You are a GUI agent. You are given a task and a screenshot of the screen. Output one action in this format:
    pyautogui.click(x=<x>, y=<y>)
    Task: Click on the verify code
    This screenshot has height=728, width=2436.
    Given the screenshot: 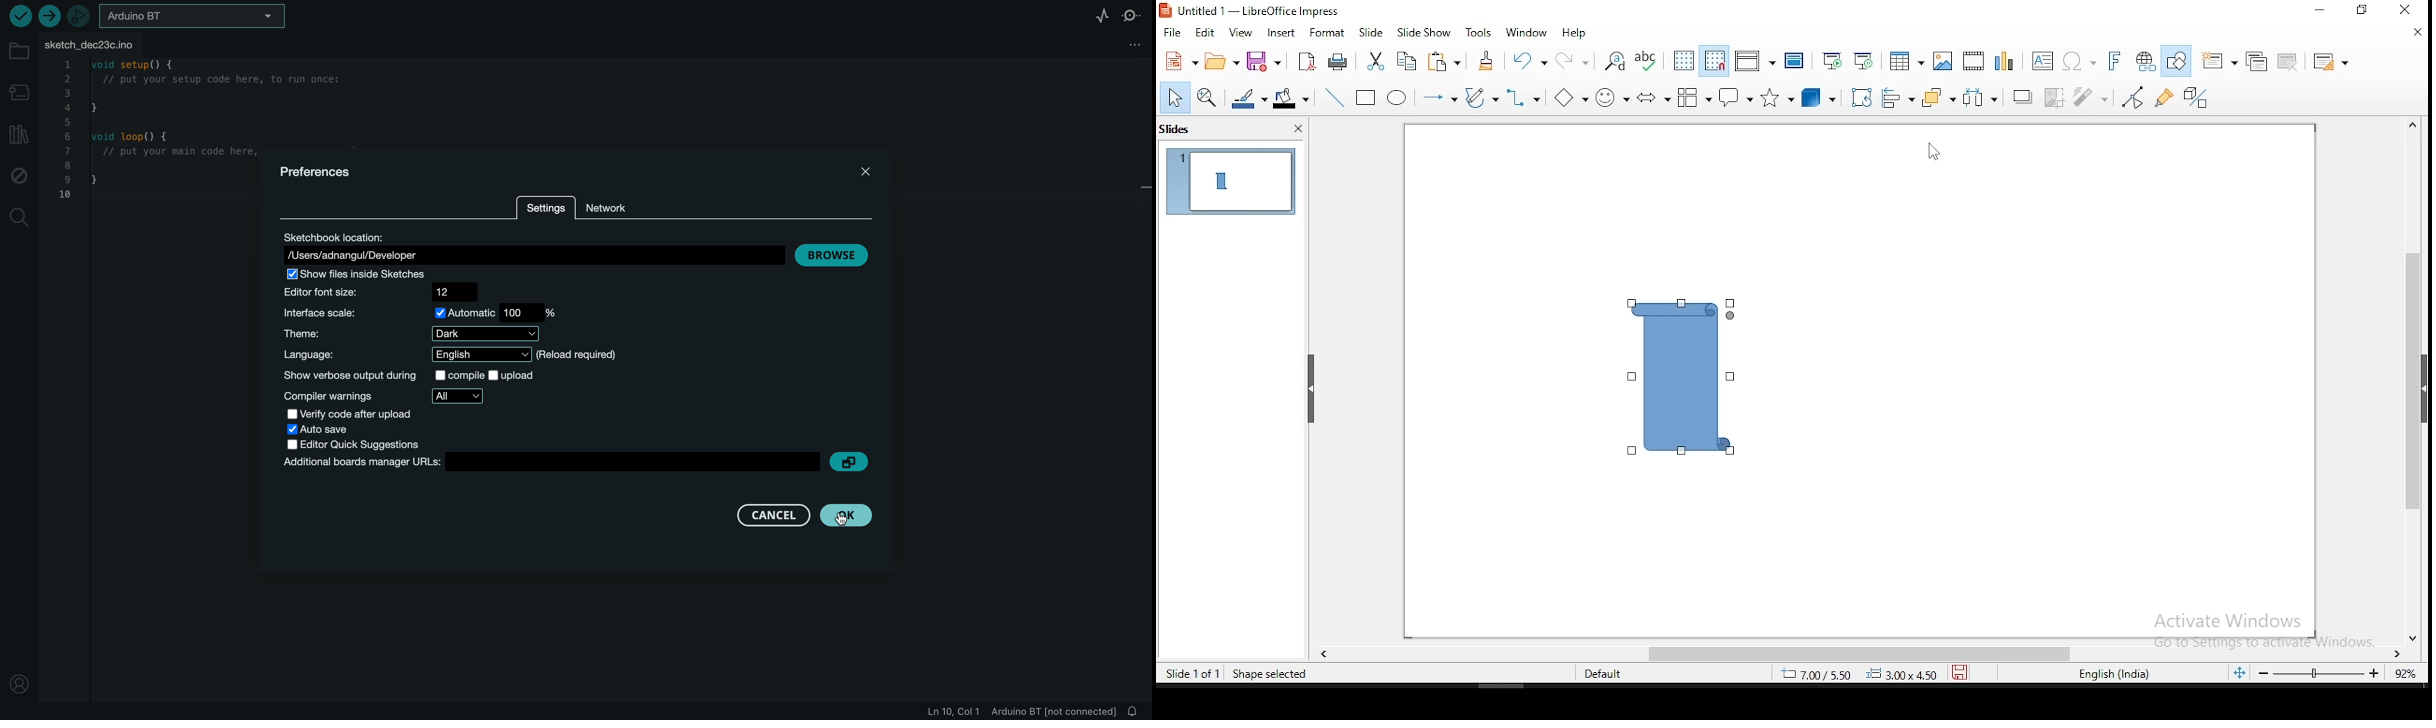 What is the action you would take?
    pyautogui.click(x=358, y=415)
    